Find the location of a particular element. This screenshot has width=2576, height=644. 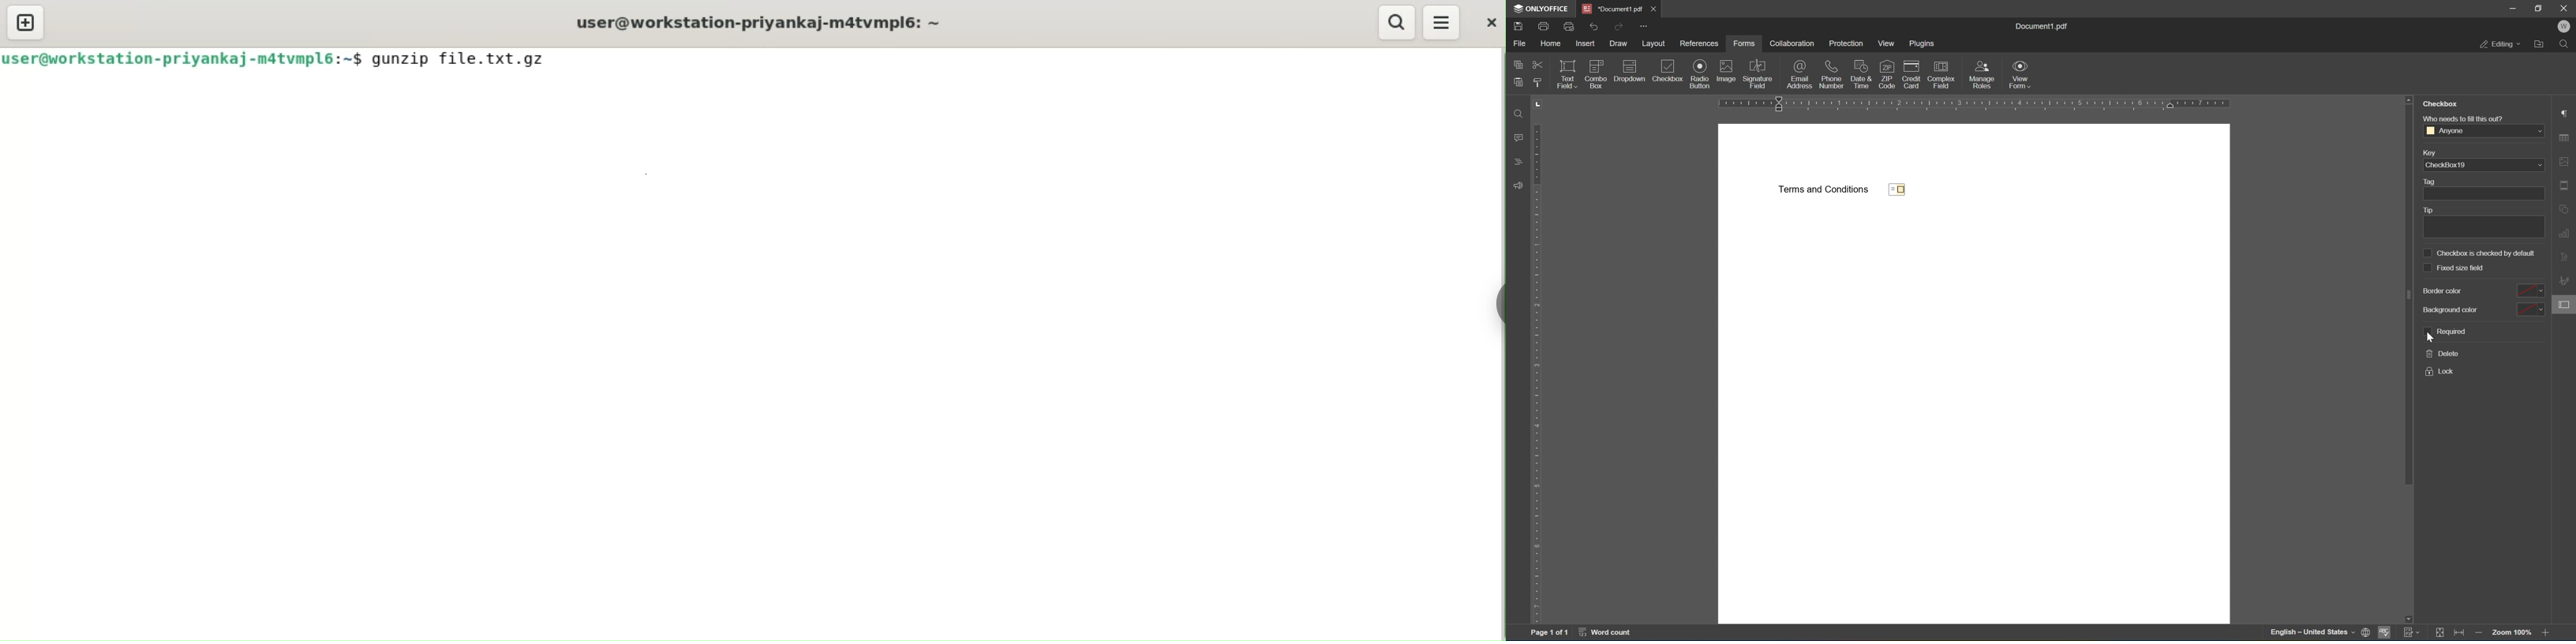

key is located at coordinates (2431, 152).